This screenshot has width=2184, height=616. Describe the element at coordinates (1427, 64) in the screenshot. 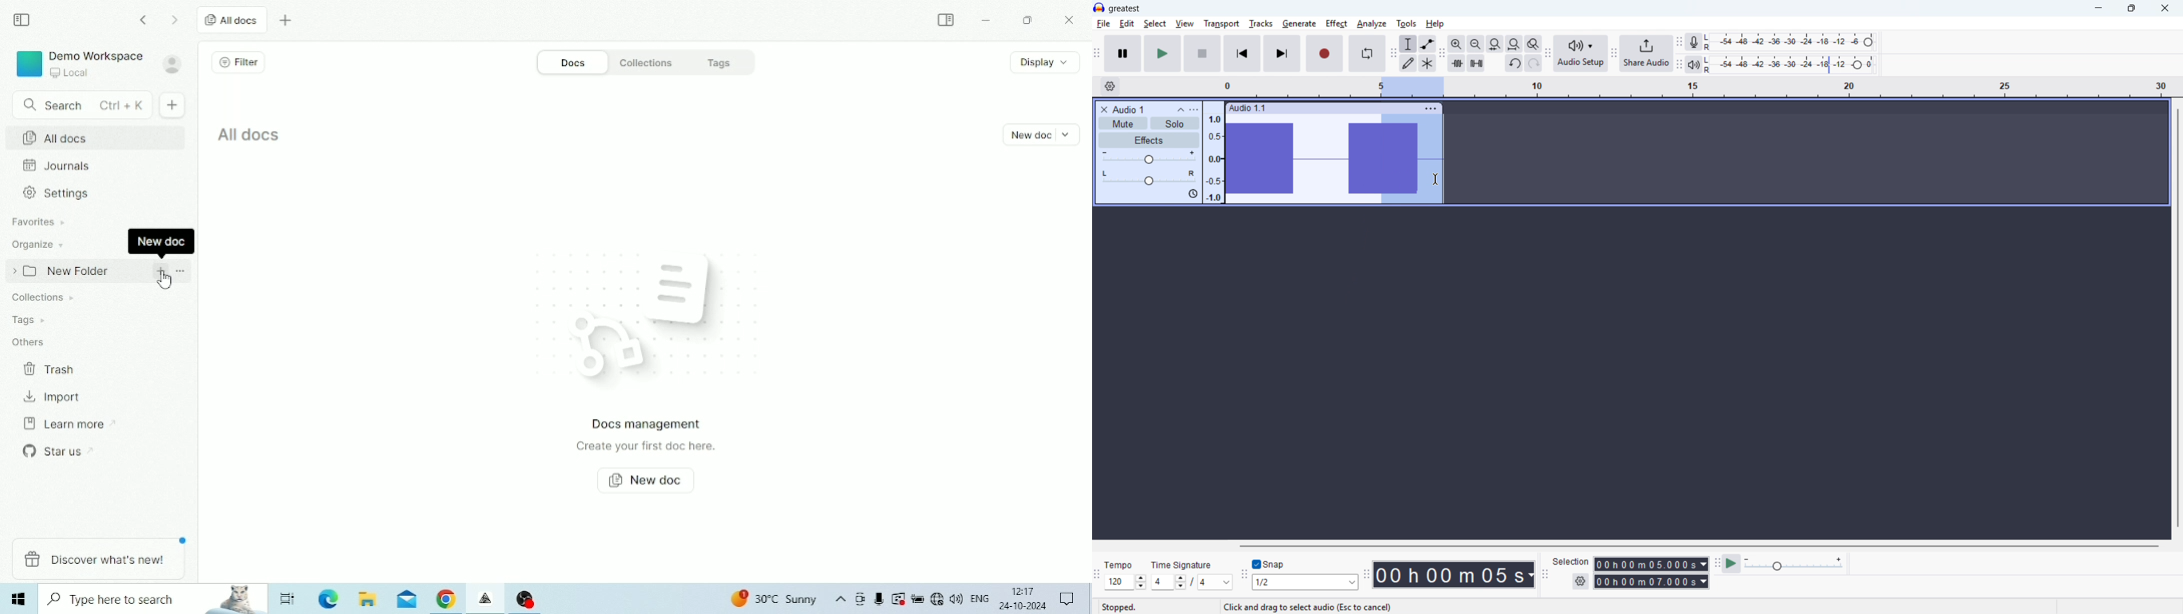

I see `Multi tool ` at that location.